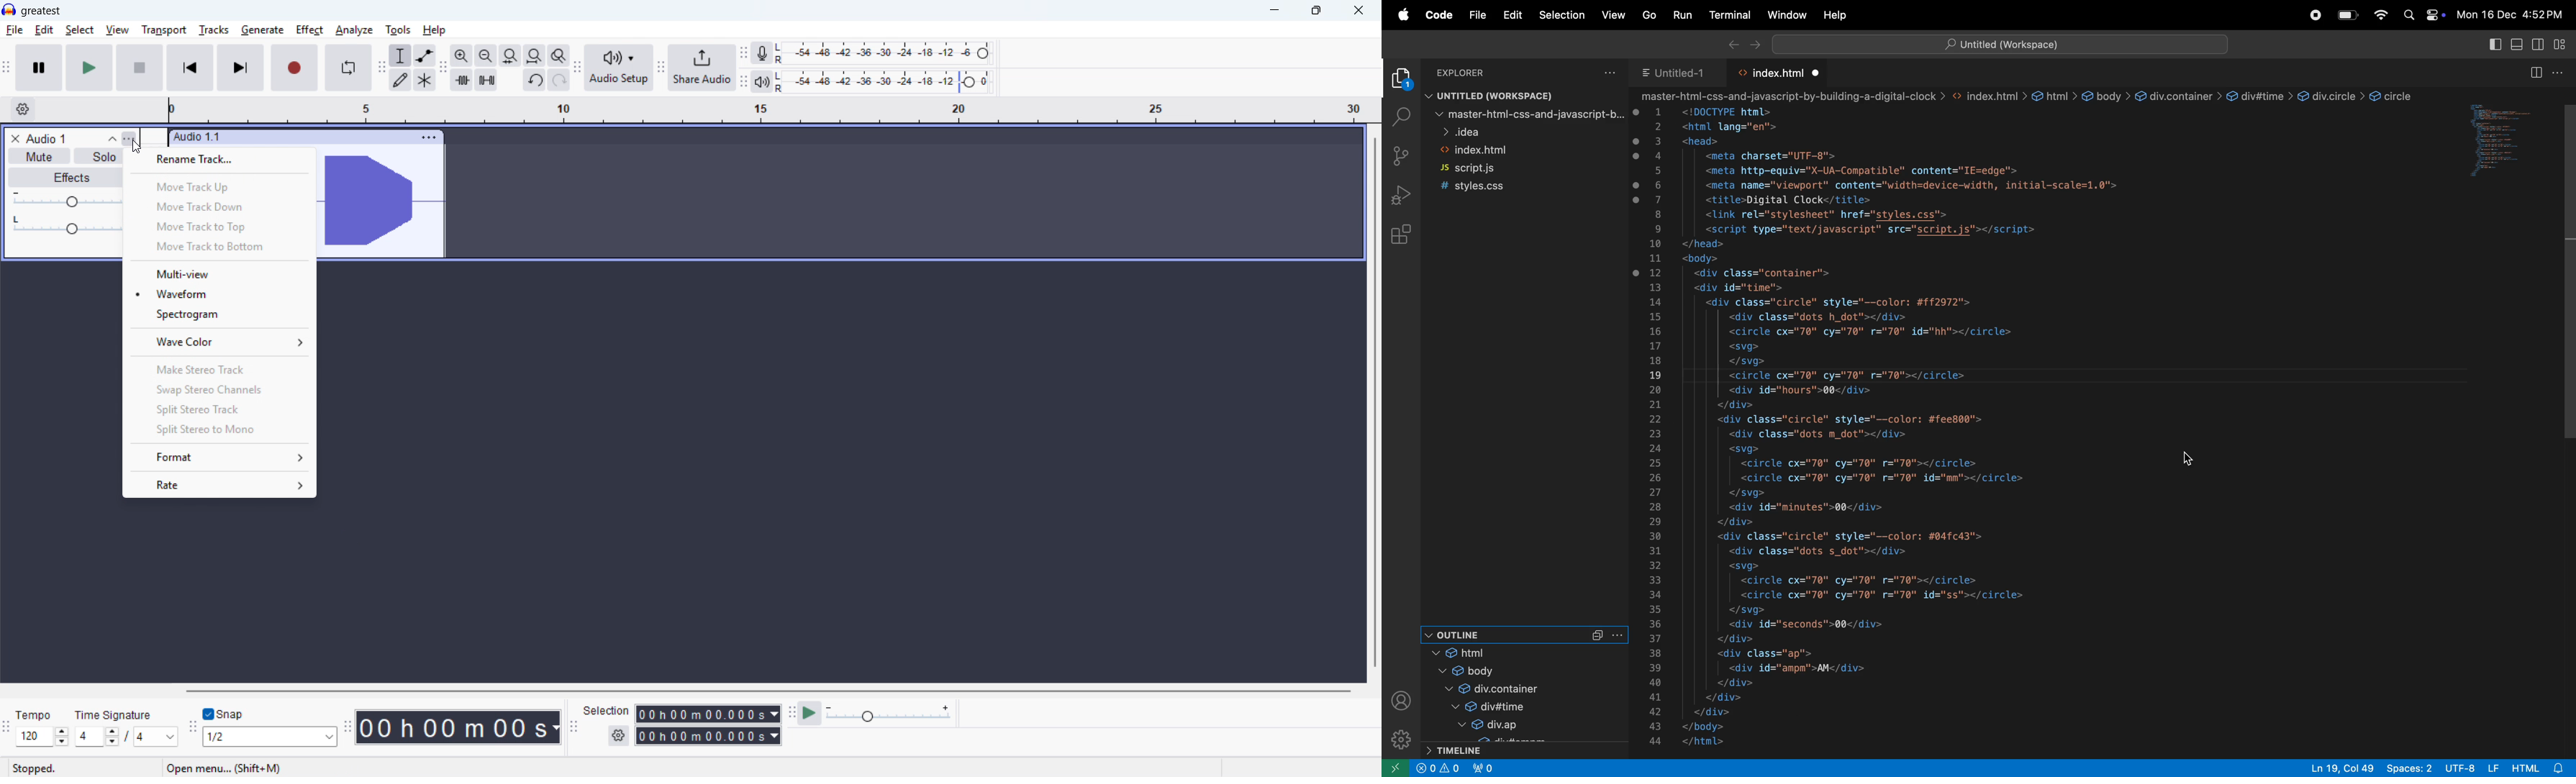 This screenshot has height=784, width=2576. Describe the element at coordinates (309, 30) in the screenshot. I see `Effect ` at that location.